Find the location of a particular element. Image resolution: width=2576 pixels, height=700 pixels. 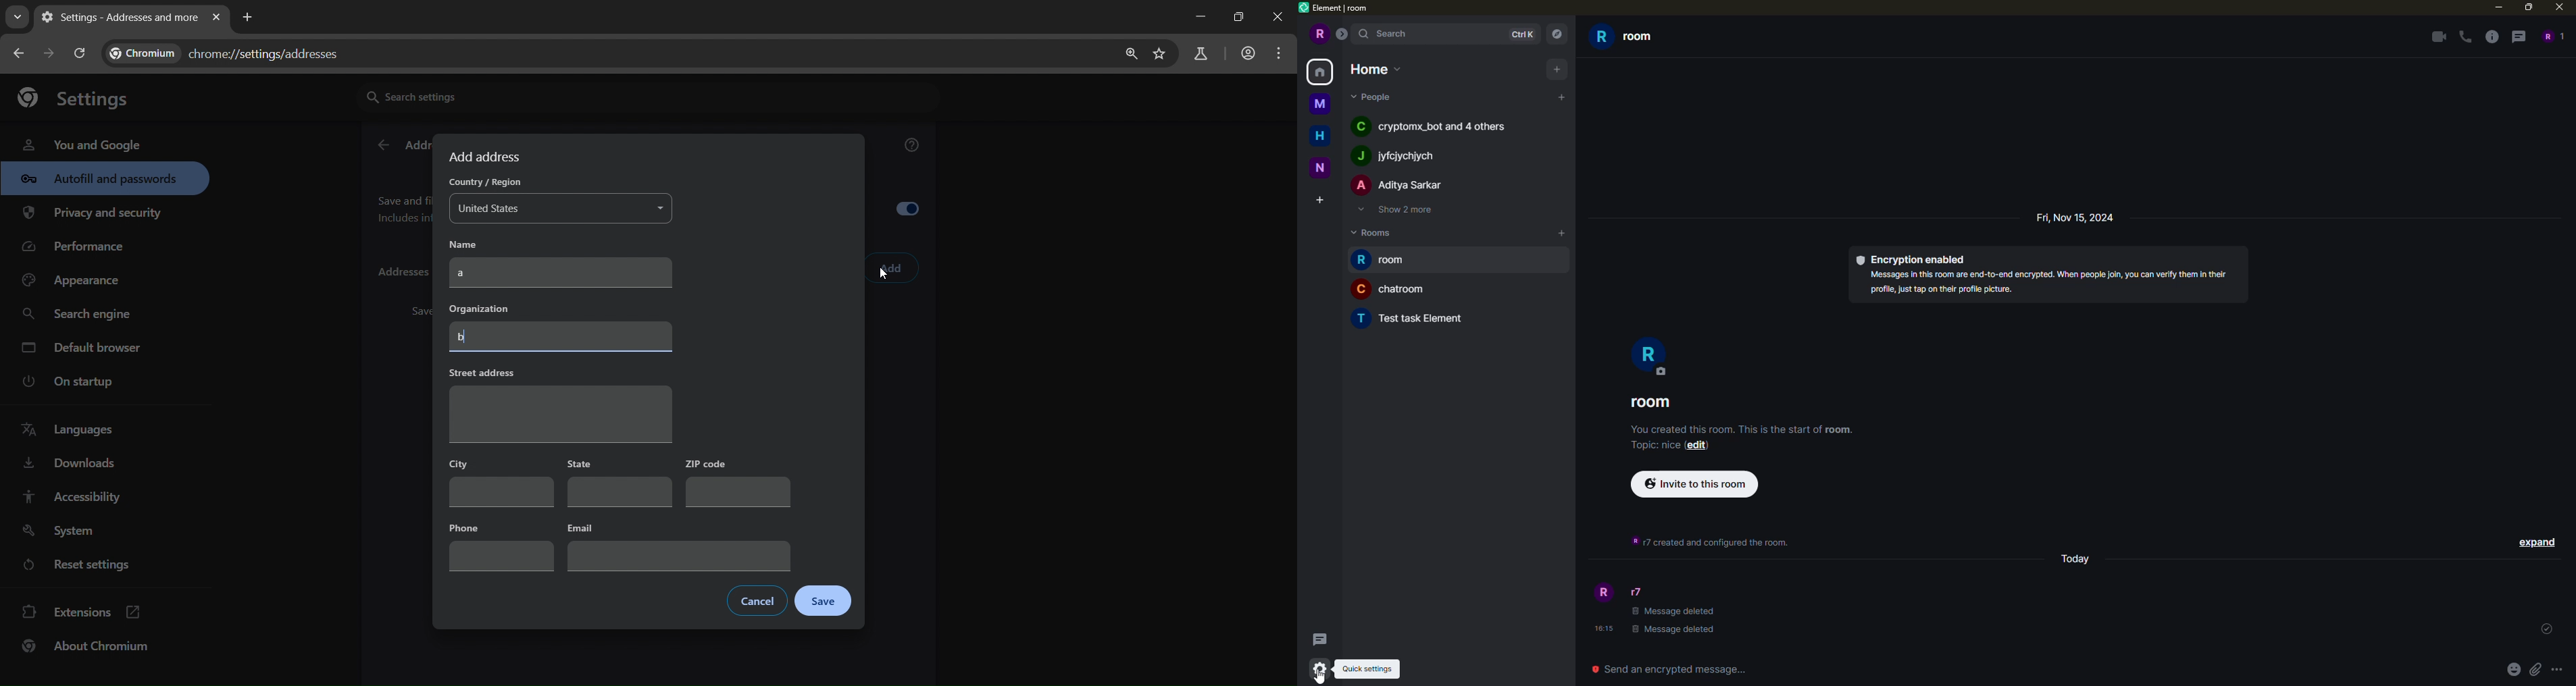

people is located at coordinates (1399, 156).